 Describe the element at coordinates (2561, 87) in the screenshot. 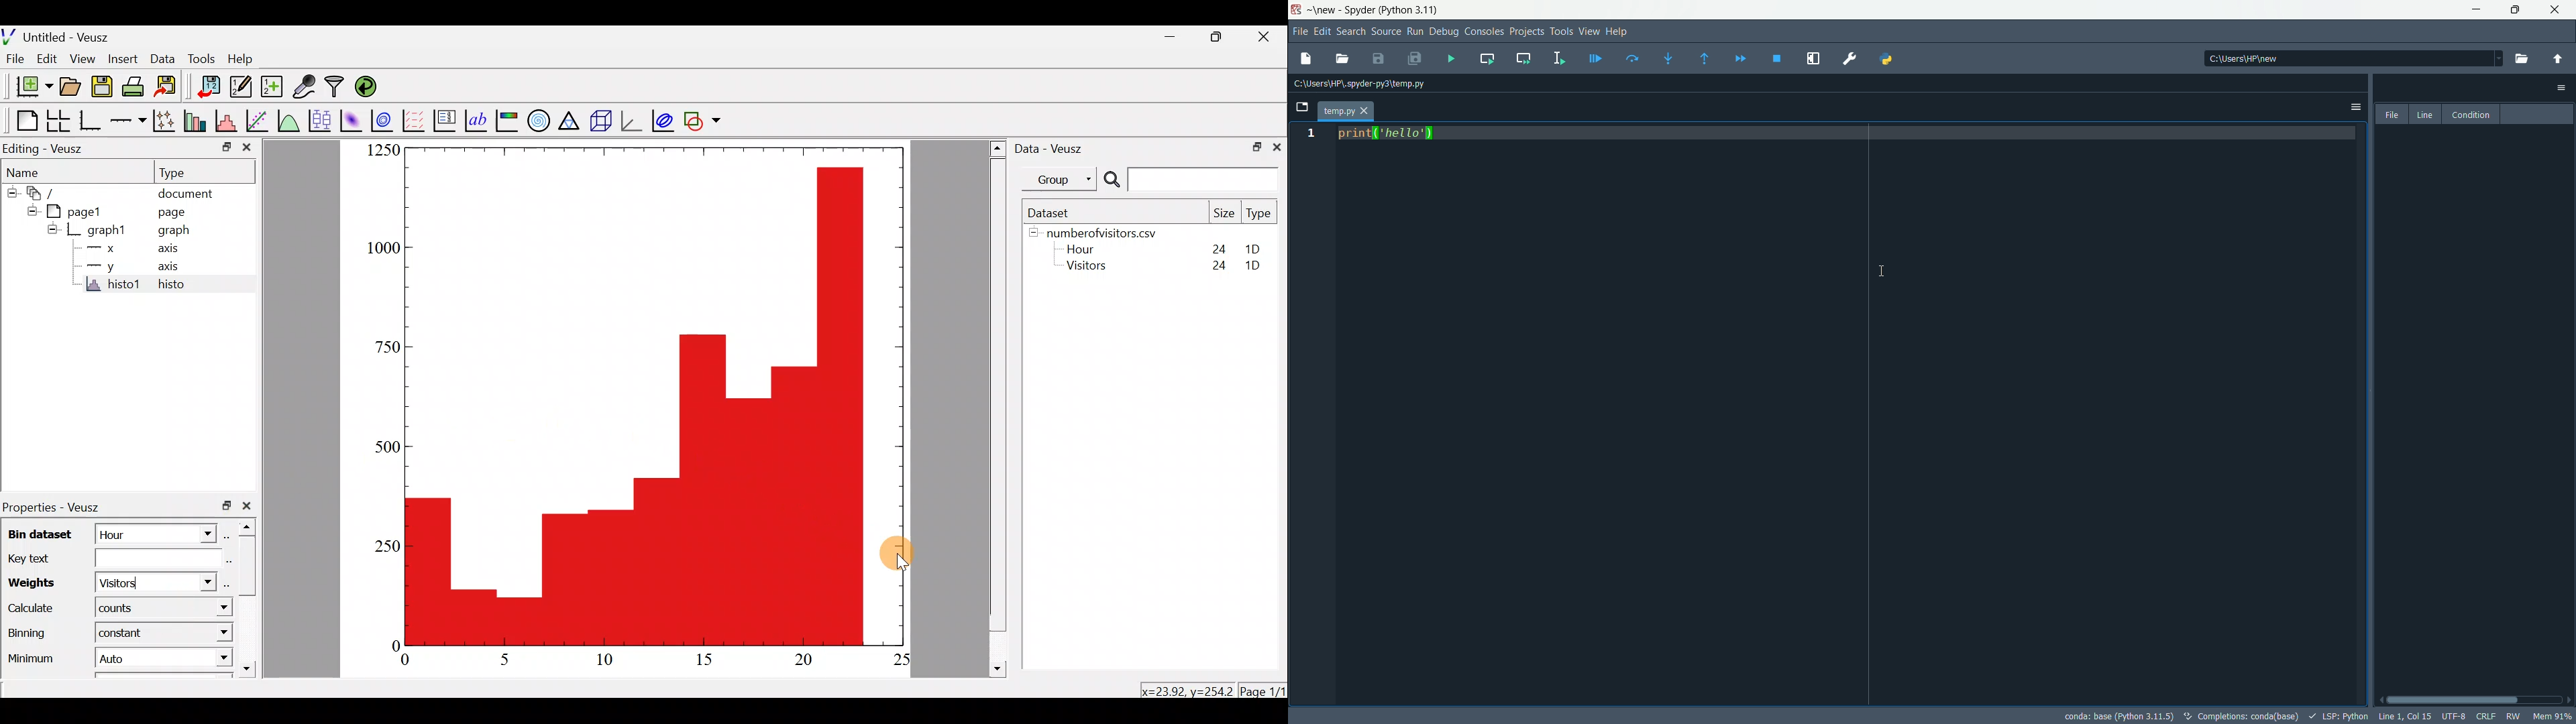

I see `plots settings` at that location.